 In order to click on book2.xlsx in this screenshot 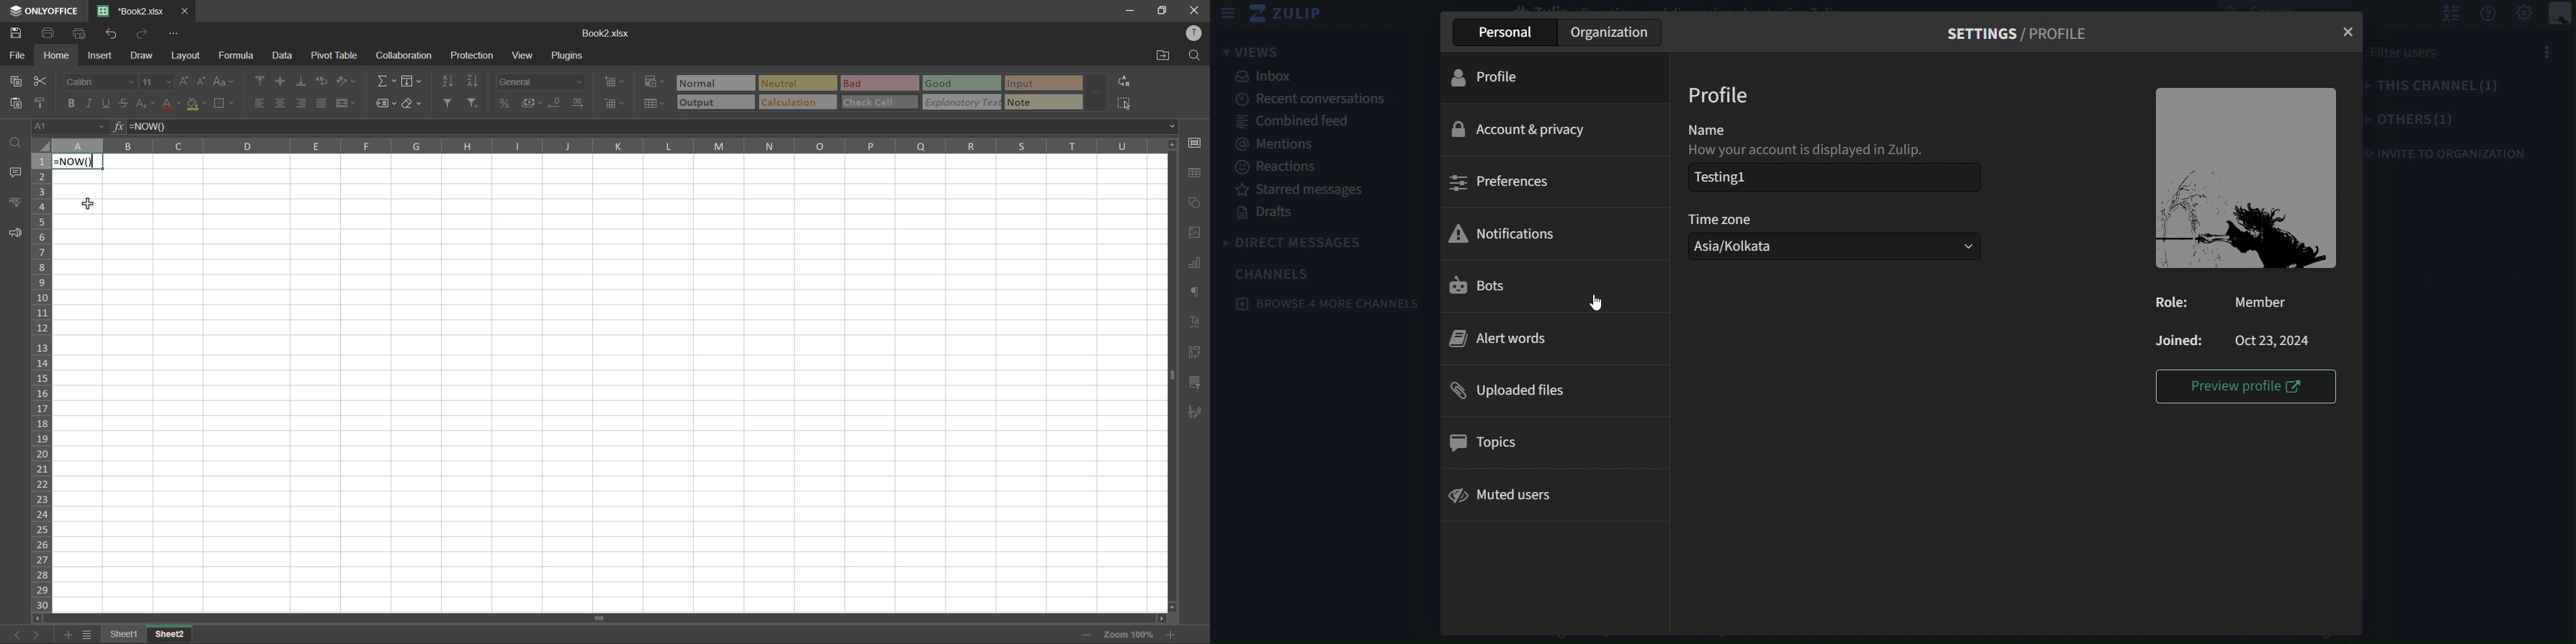, I will do `click(130, 11)`.